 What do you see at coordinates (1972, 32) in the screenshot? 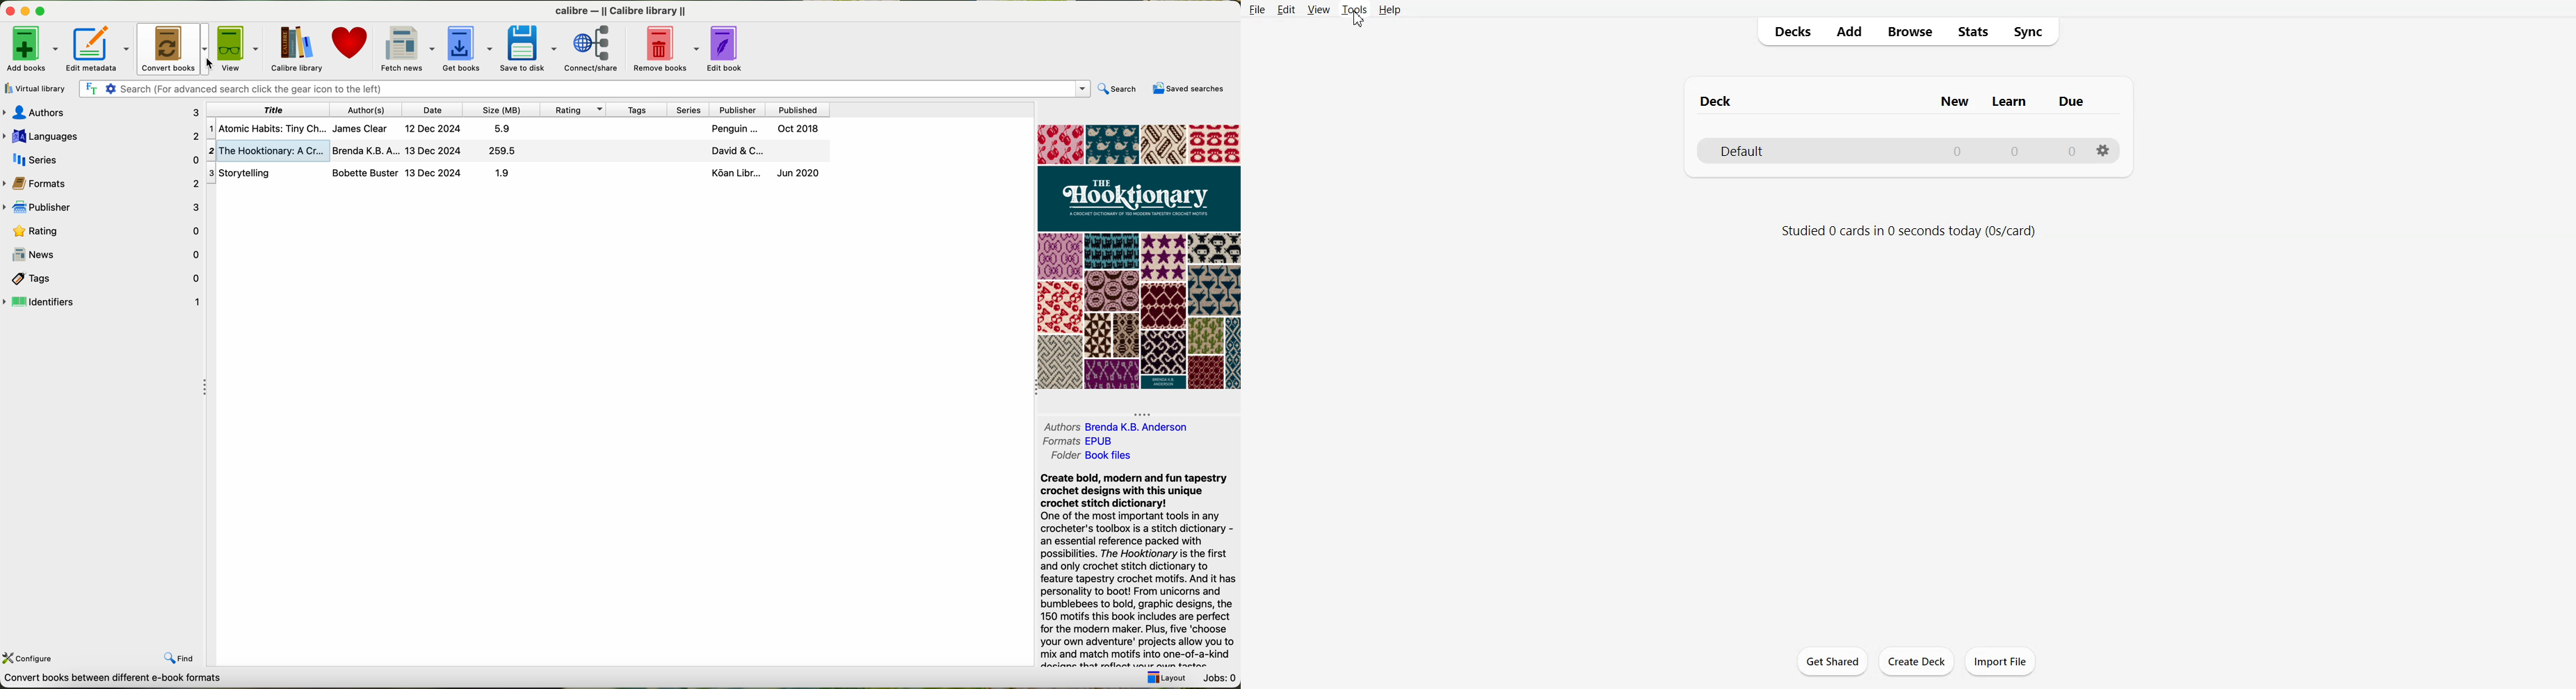
I see `Stats` at bounding box center [1972, 32].